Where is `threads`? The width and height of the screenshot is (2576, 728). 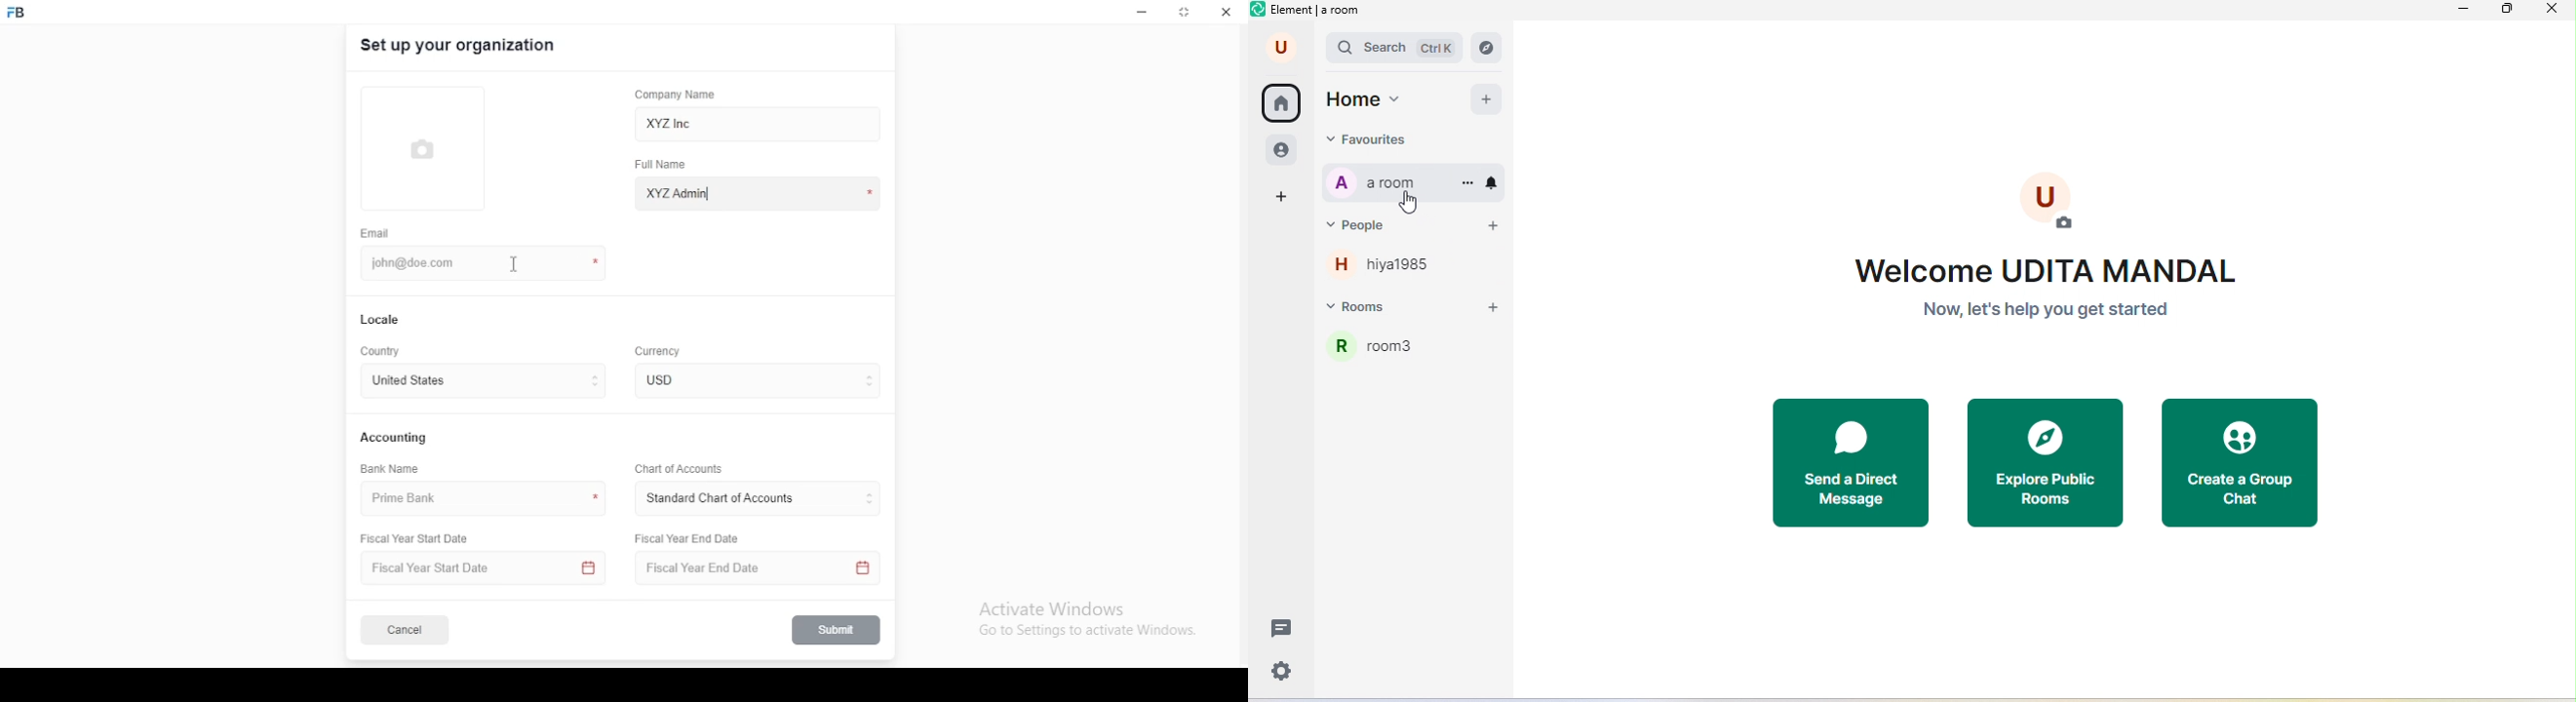
threads is located at coordinates (1284, 629).